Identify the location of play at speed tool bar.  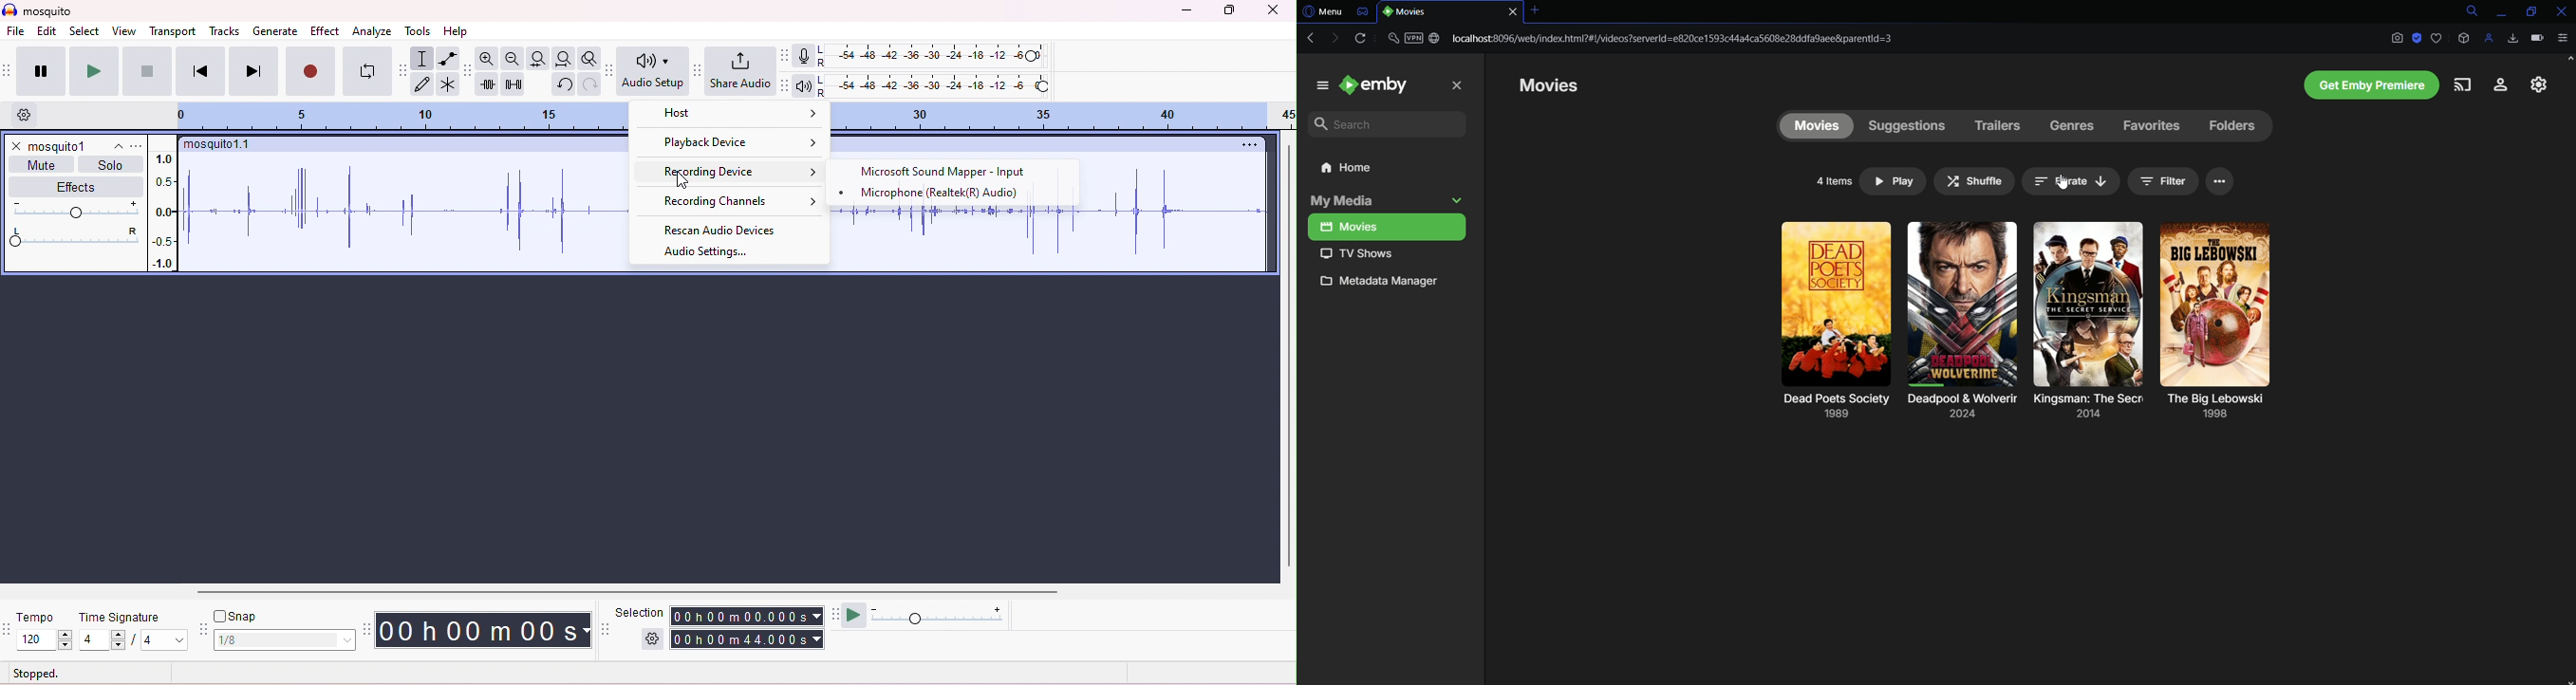
(838, 613).